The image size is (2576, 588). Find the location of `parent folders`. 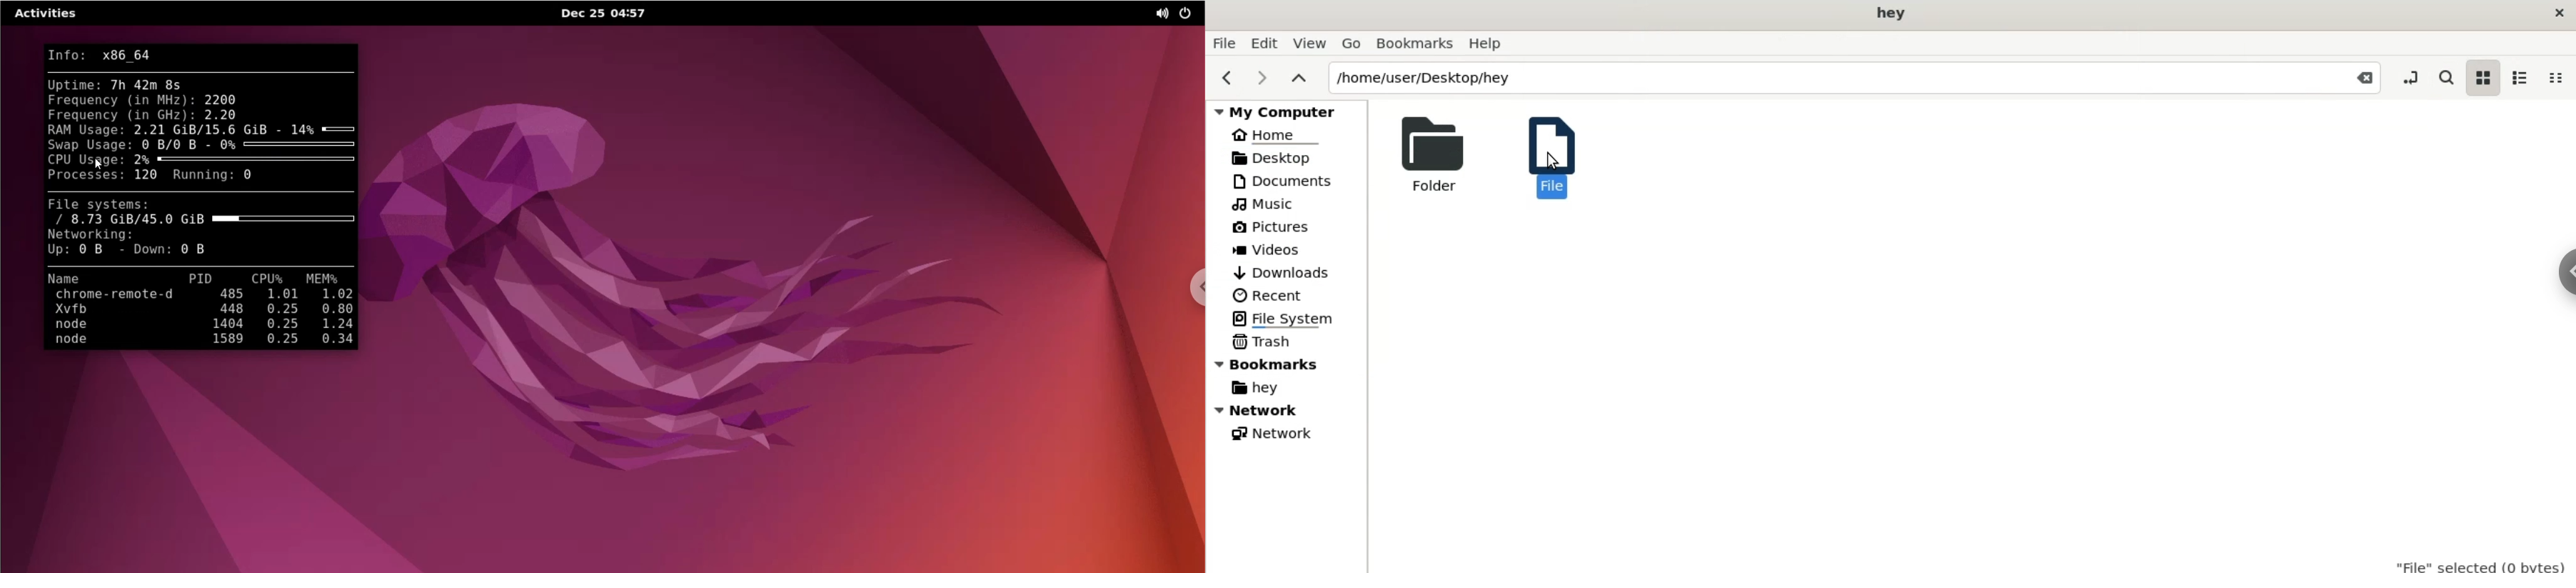

parent folders is located at coordinates (1297, 78).